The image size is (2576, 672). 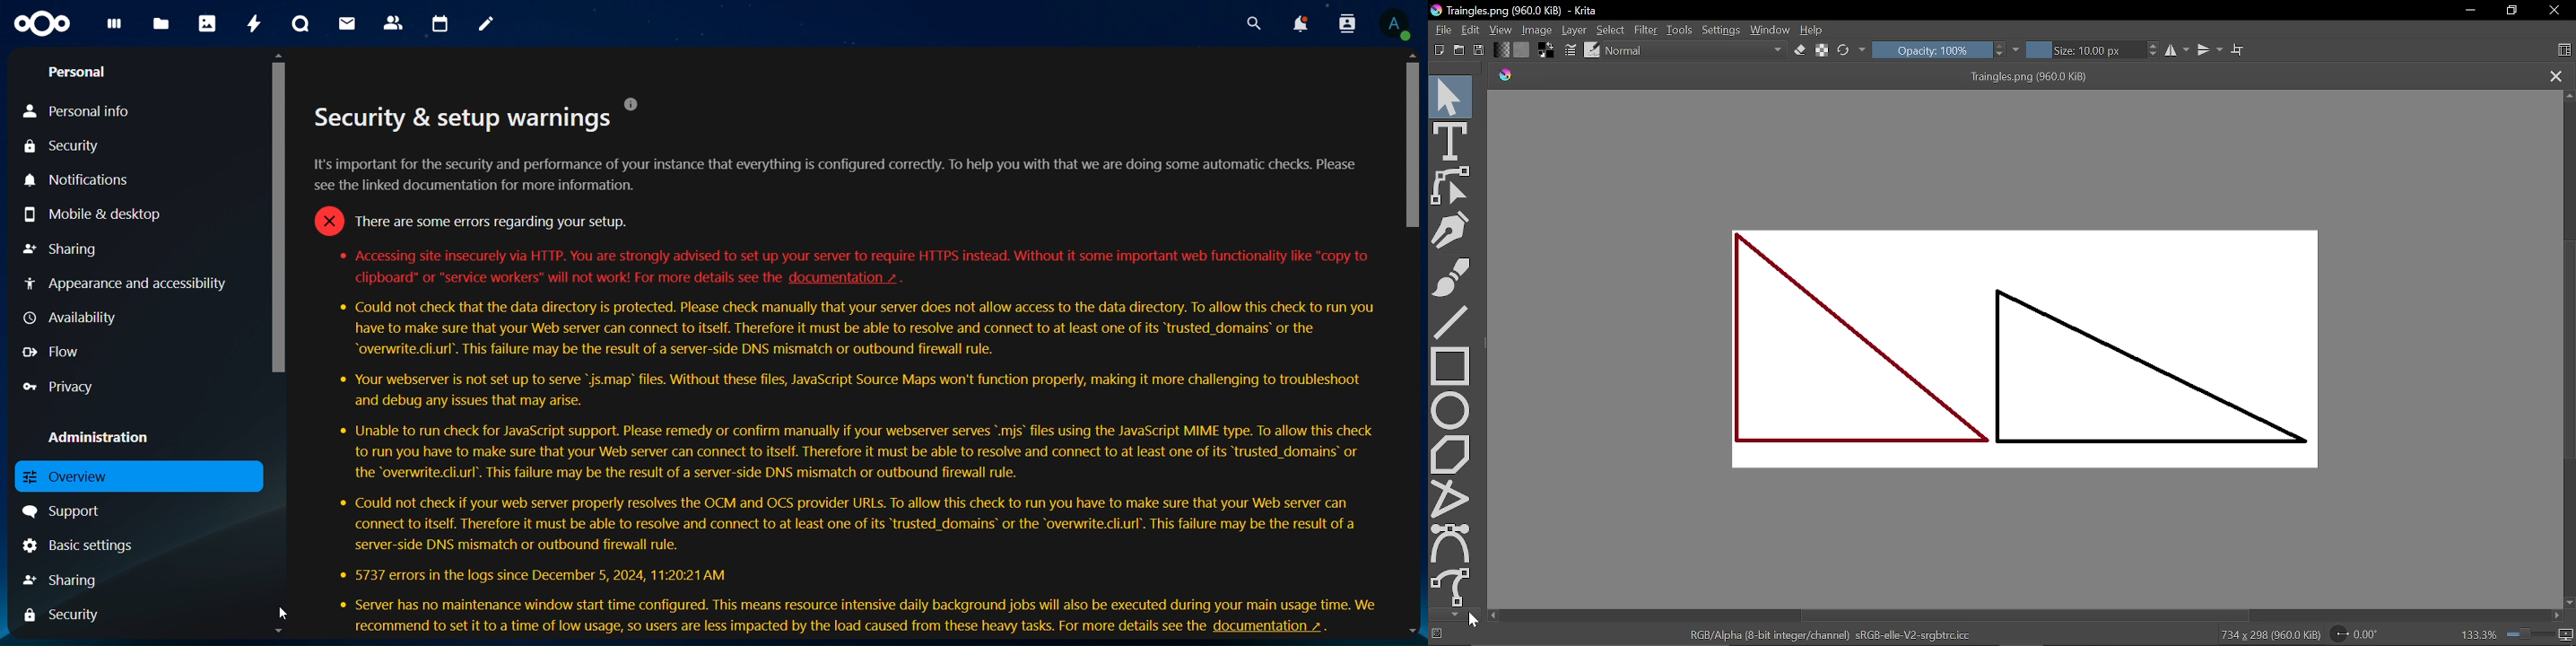 I want to click on RGB/Alpha (8-bit integer/channel) sRGB-elle-V2-srgbtrc.icc, so click(x=1826, y=636).